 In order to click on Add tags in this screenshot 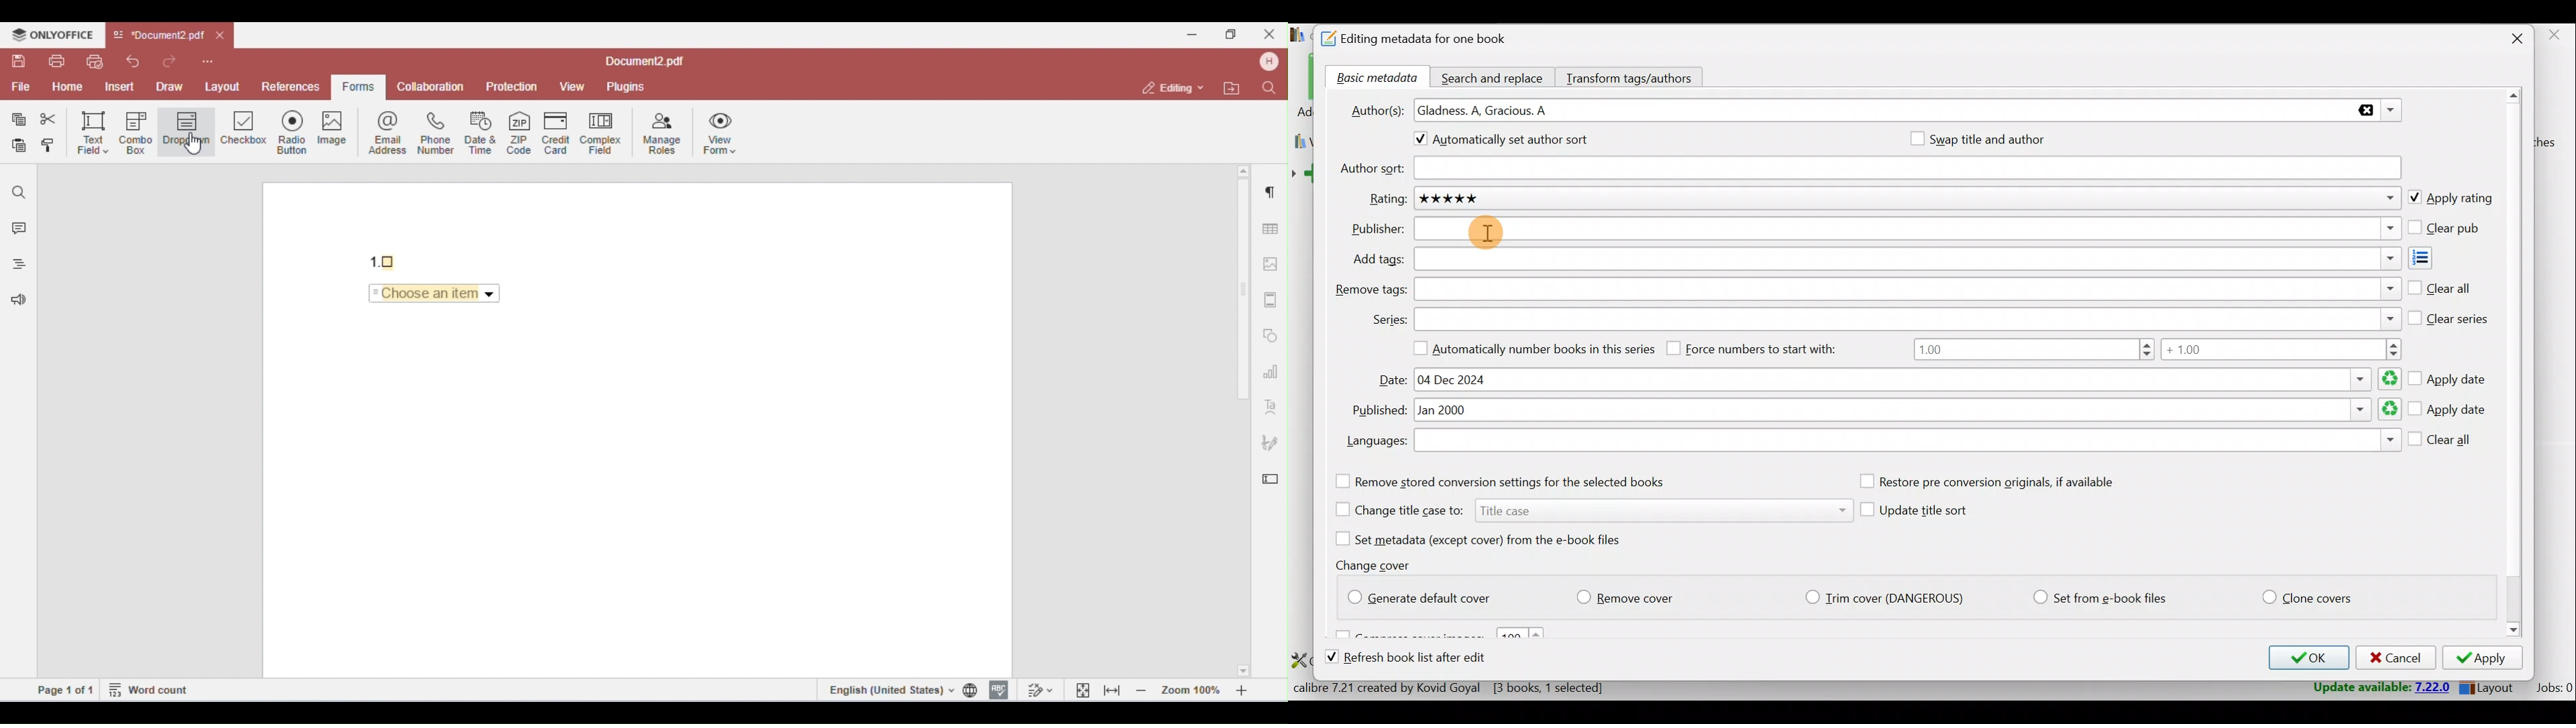, I will do `click(2432, 258)`.